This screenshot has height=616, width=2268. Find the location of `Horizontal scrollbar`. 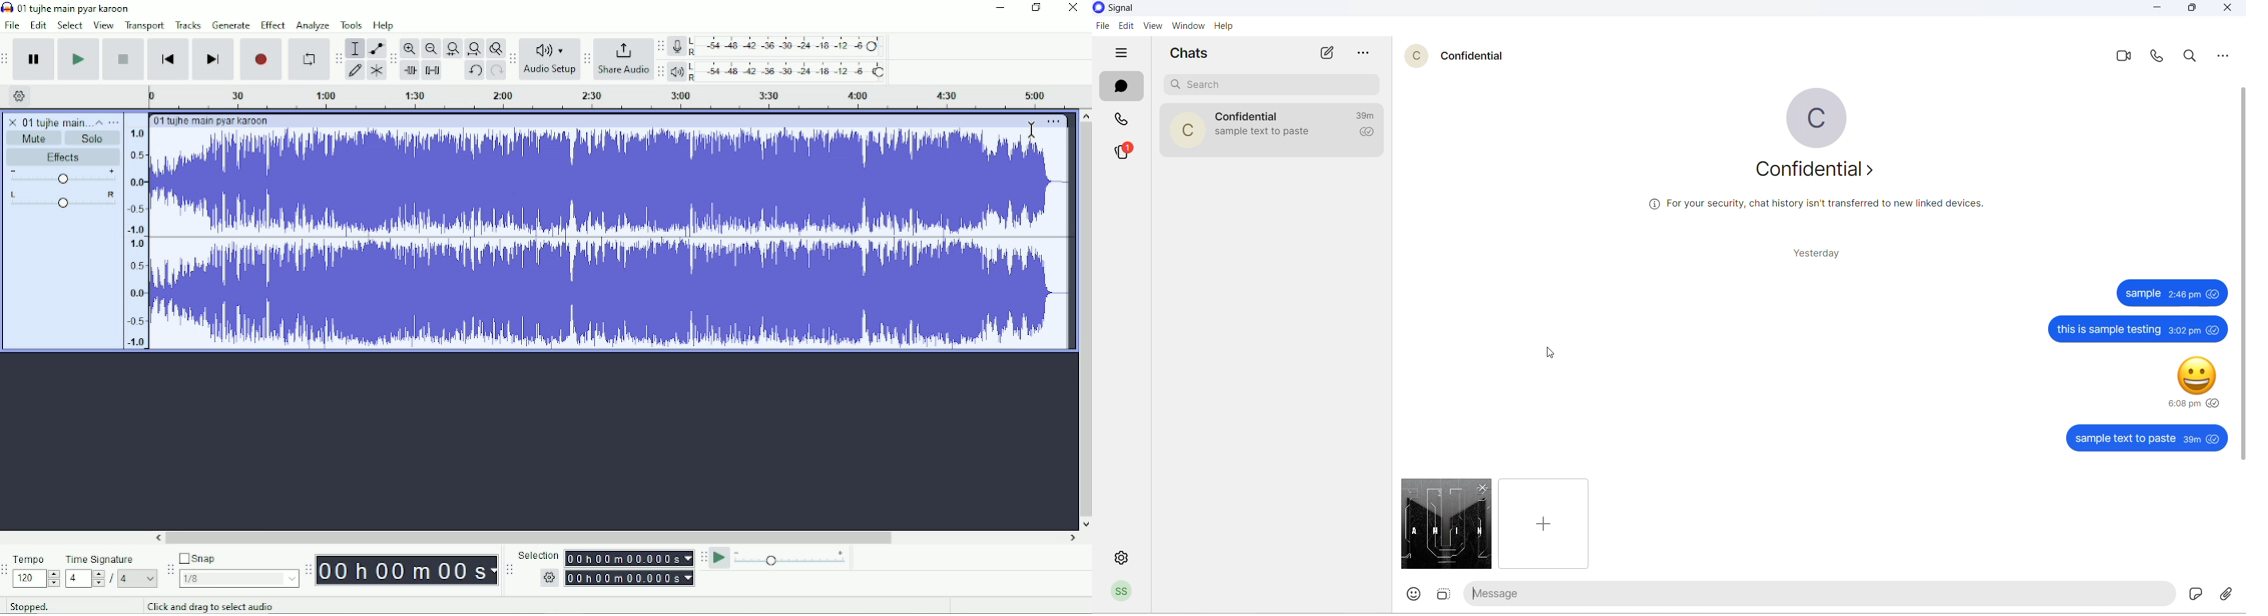

Horizontal scrollbar is located at coordinates (616, 538).